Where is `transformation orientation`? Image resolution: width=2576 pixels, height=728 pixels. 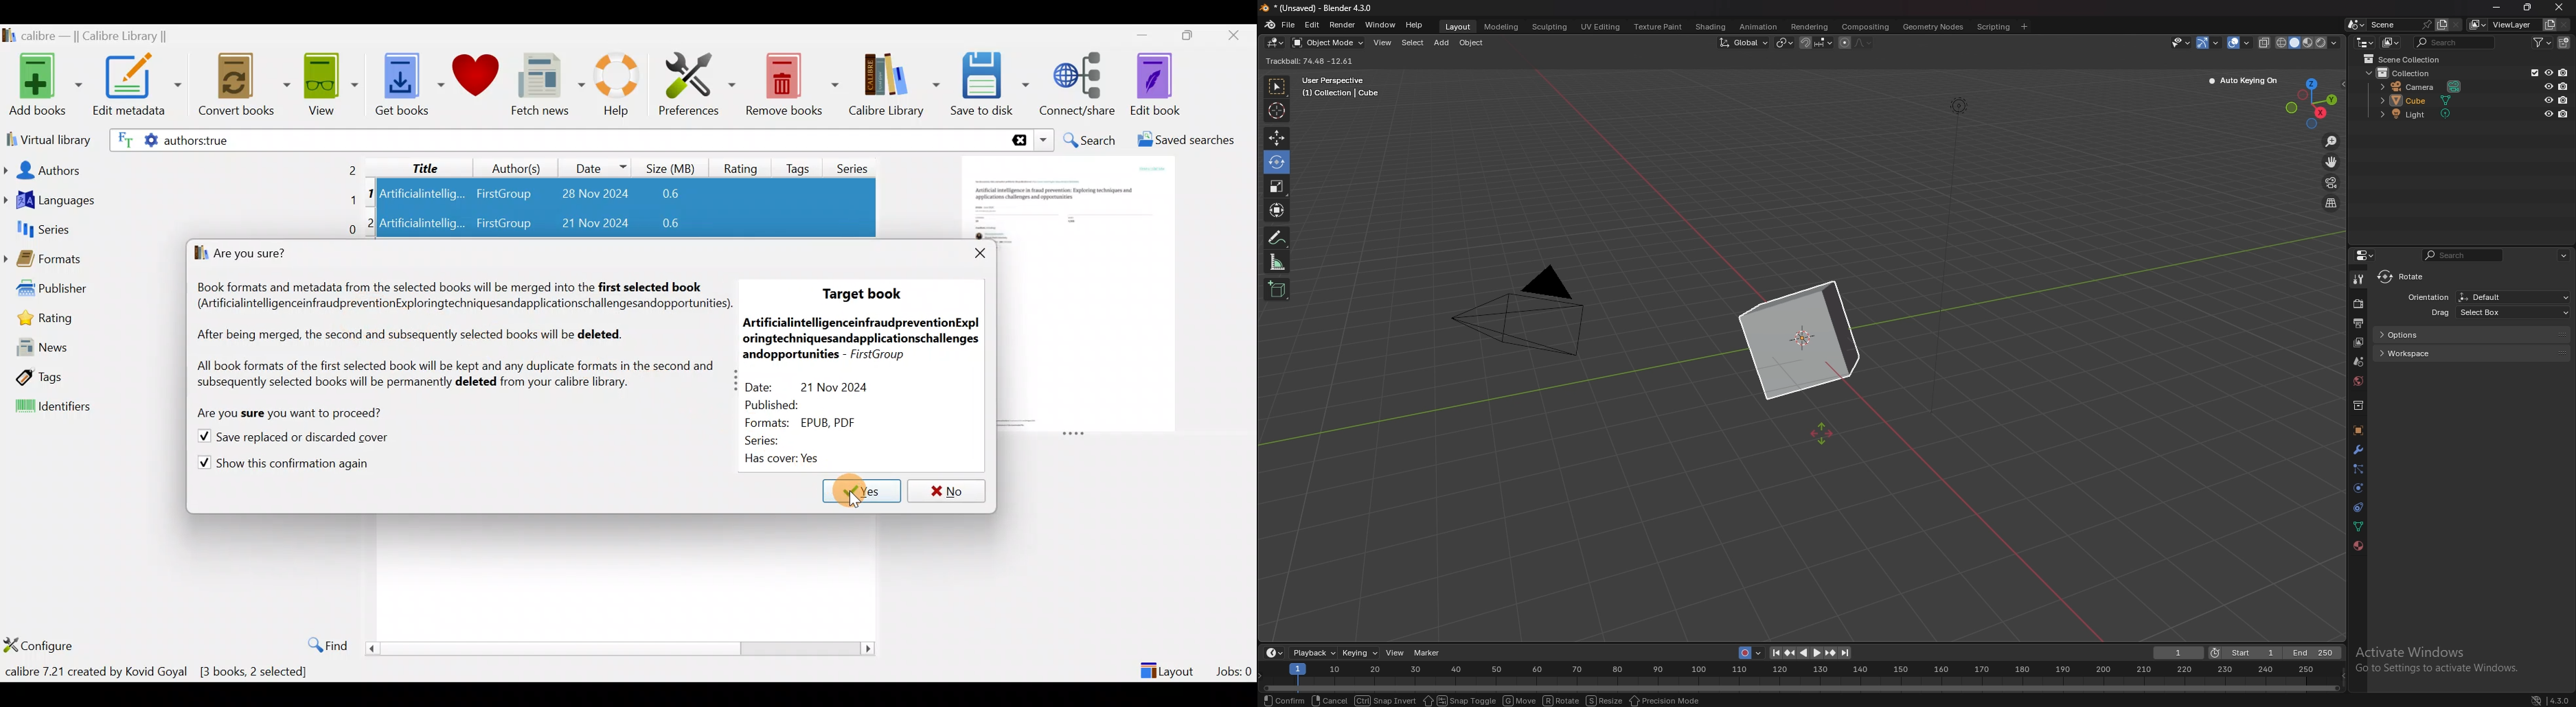 transformation orientation is located at coordinates (1744, 42).